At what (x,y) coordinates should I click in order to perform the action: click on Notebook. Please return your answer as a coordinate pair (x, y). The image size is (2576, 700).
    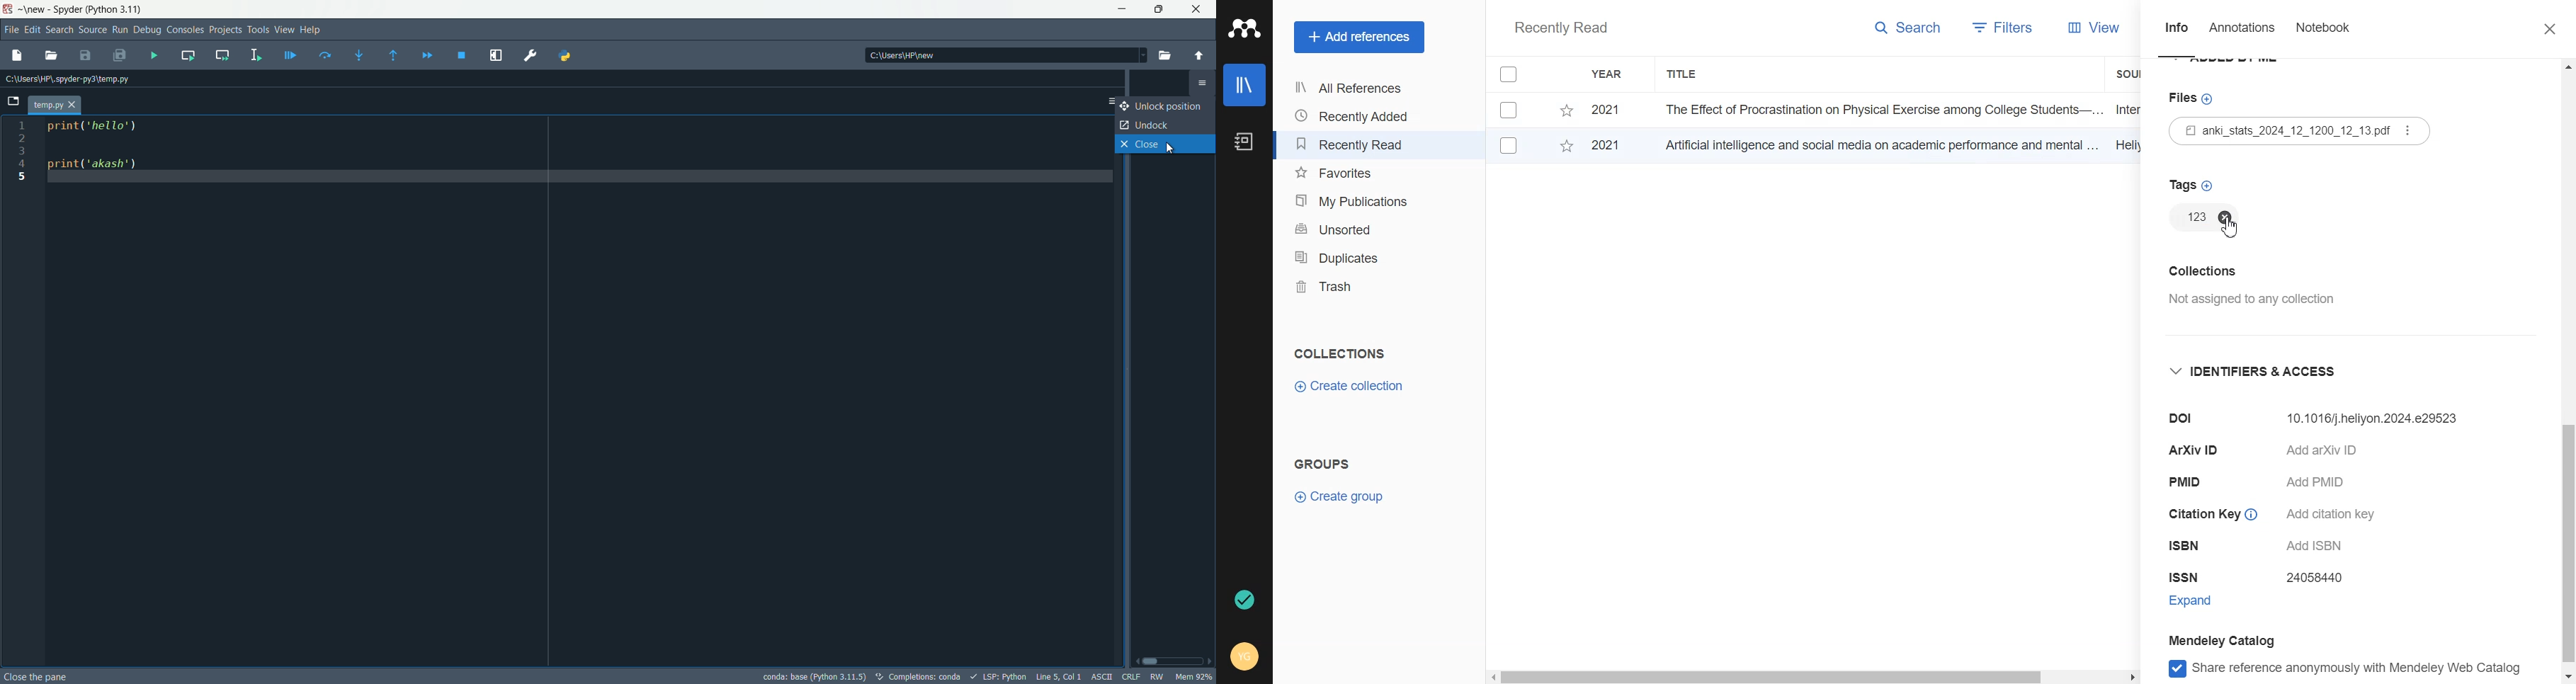
    Looking at the image, I should click on (1242, 142).